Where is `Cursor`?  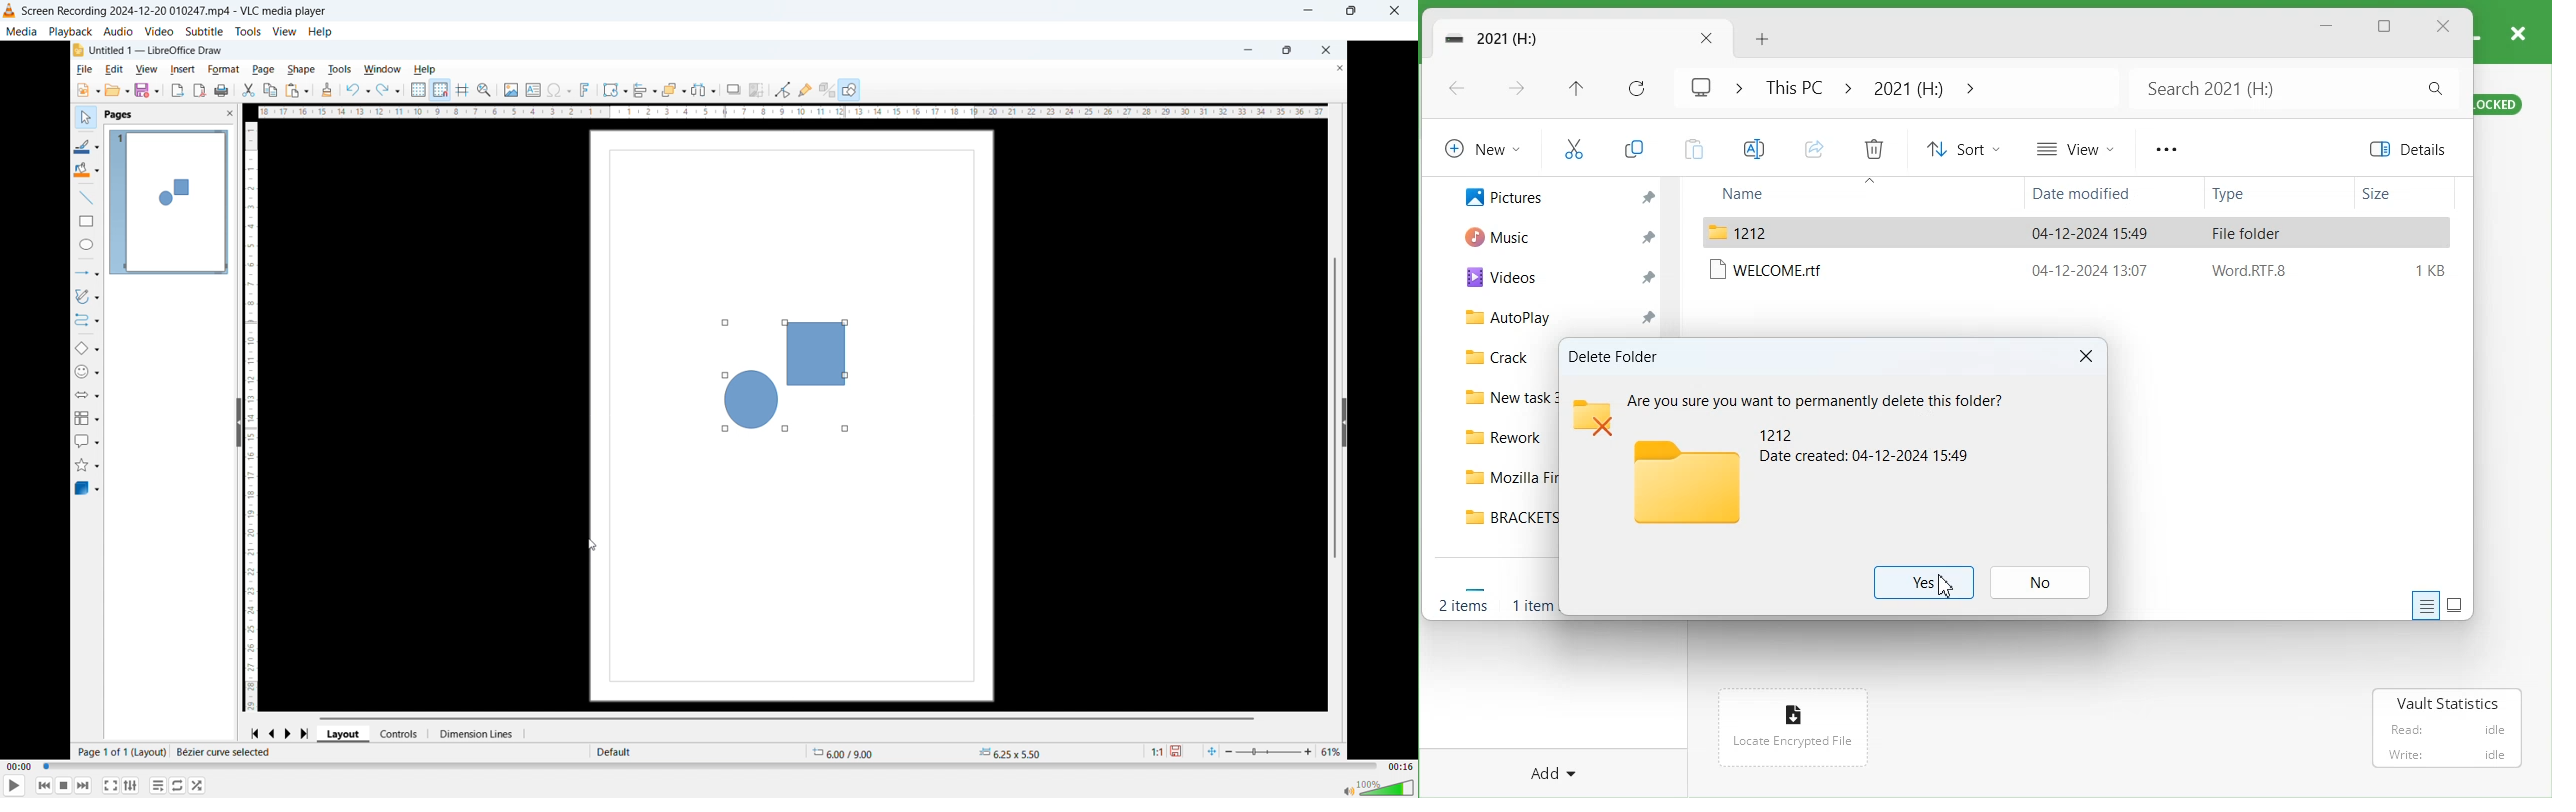
Cursor is located at coordinates (1945, 587).